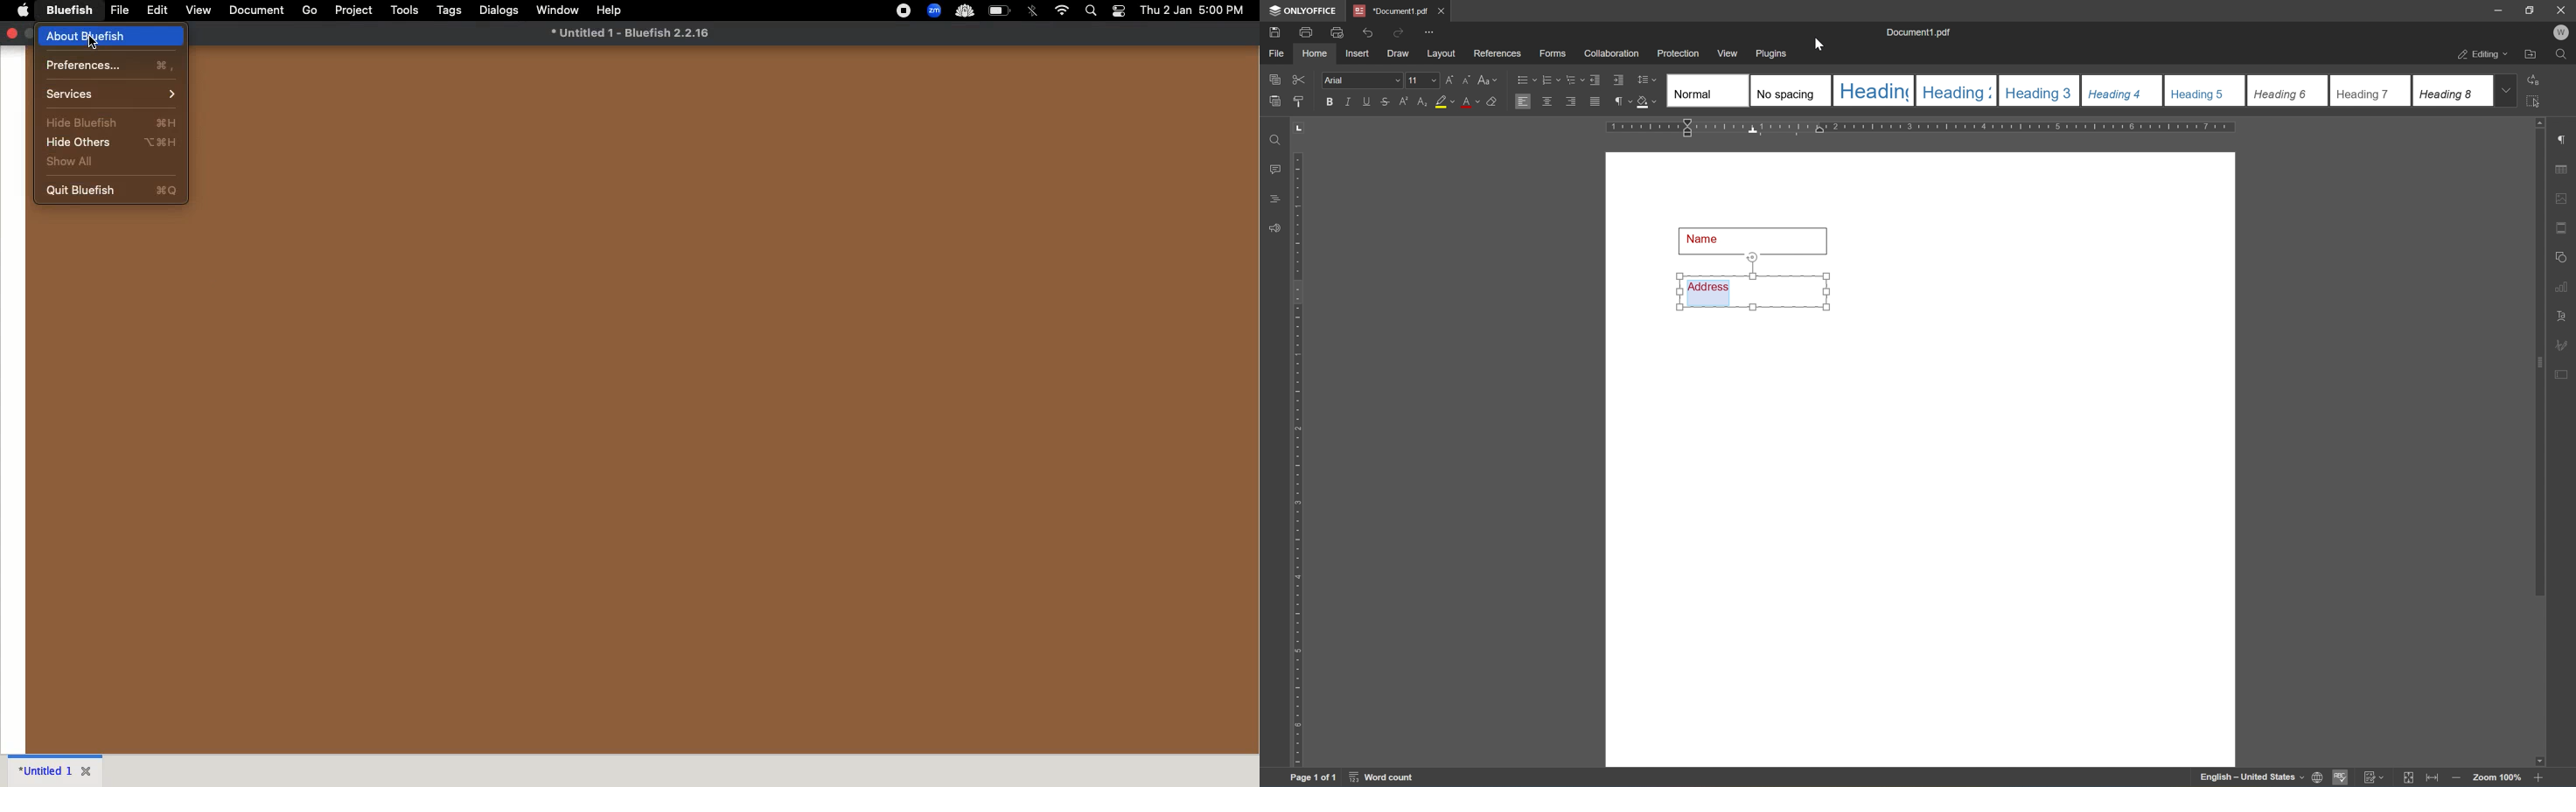 Image resolution: width=2576 pixels, height=812 pixels. I want to click on internet, so click(1063, 10).